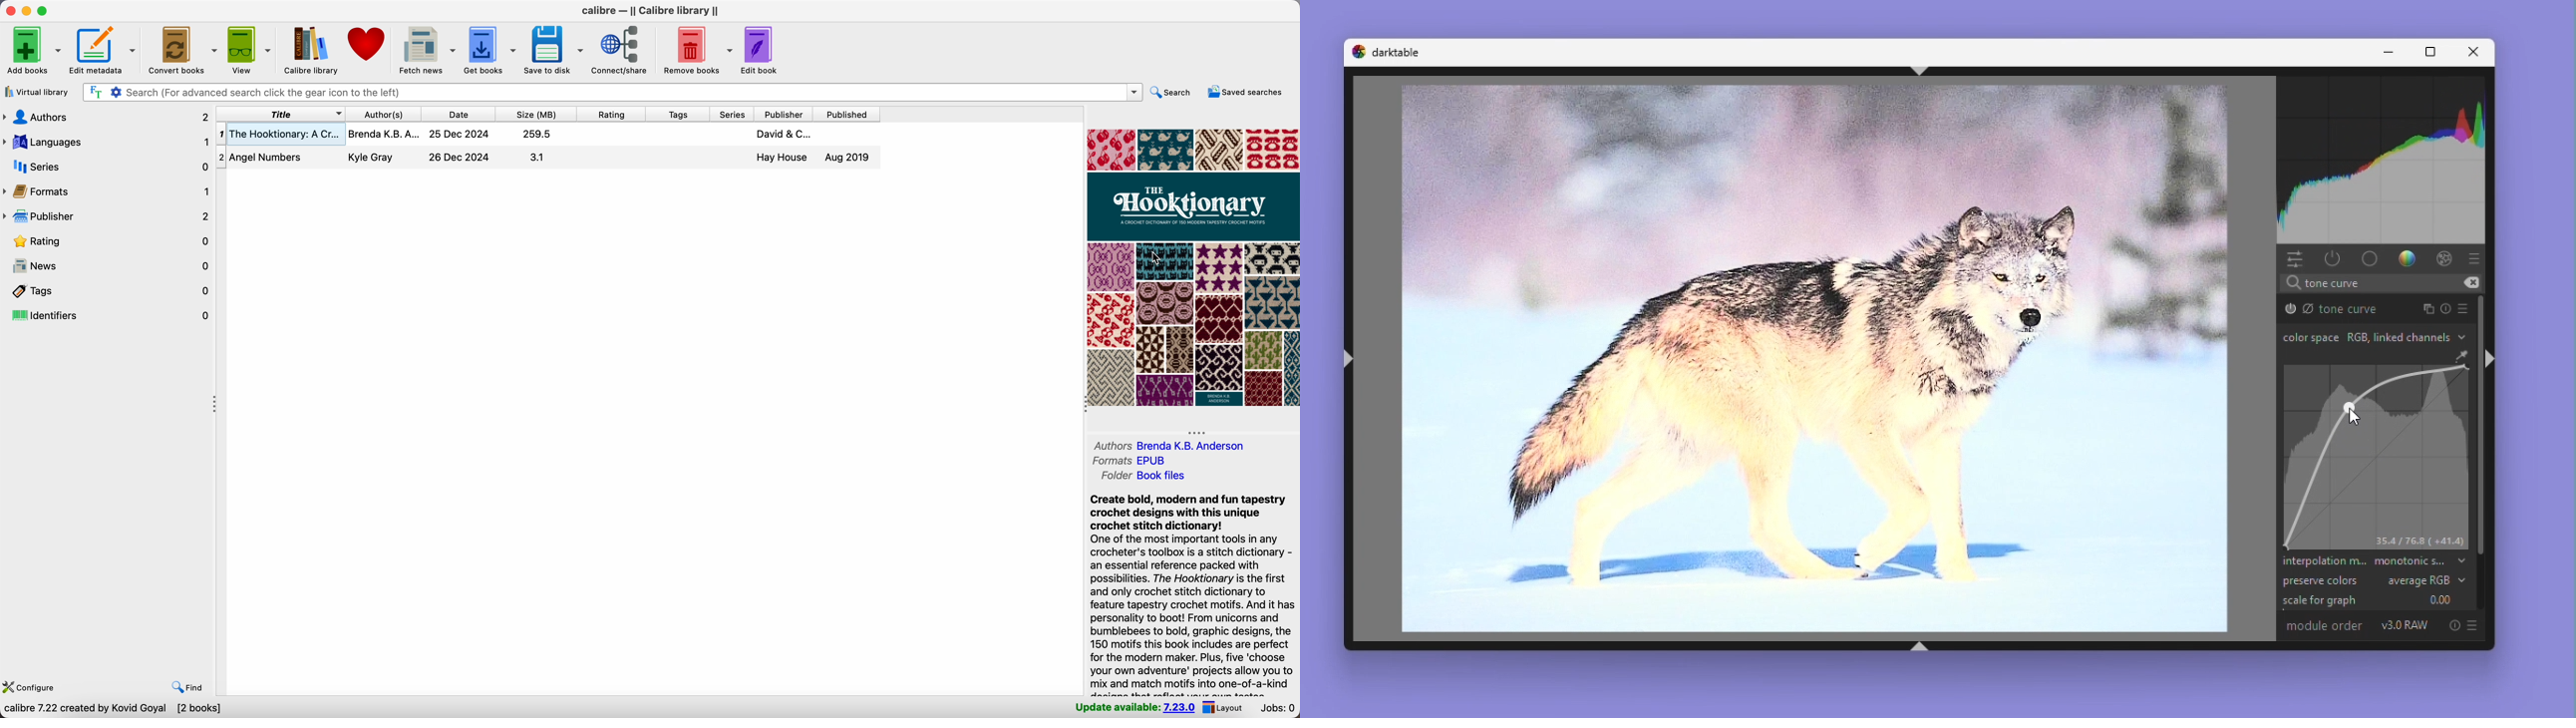 Image resolution: width=2576 pixels, height=728 pixels. Describe the element at coordinates (1173, 94) in the screenshot. I see `search` at that location.